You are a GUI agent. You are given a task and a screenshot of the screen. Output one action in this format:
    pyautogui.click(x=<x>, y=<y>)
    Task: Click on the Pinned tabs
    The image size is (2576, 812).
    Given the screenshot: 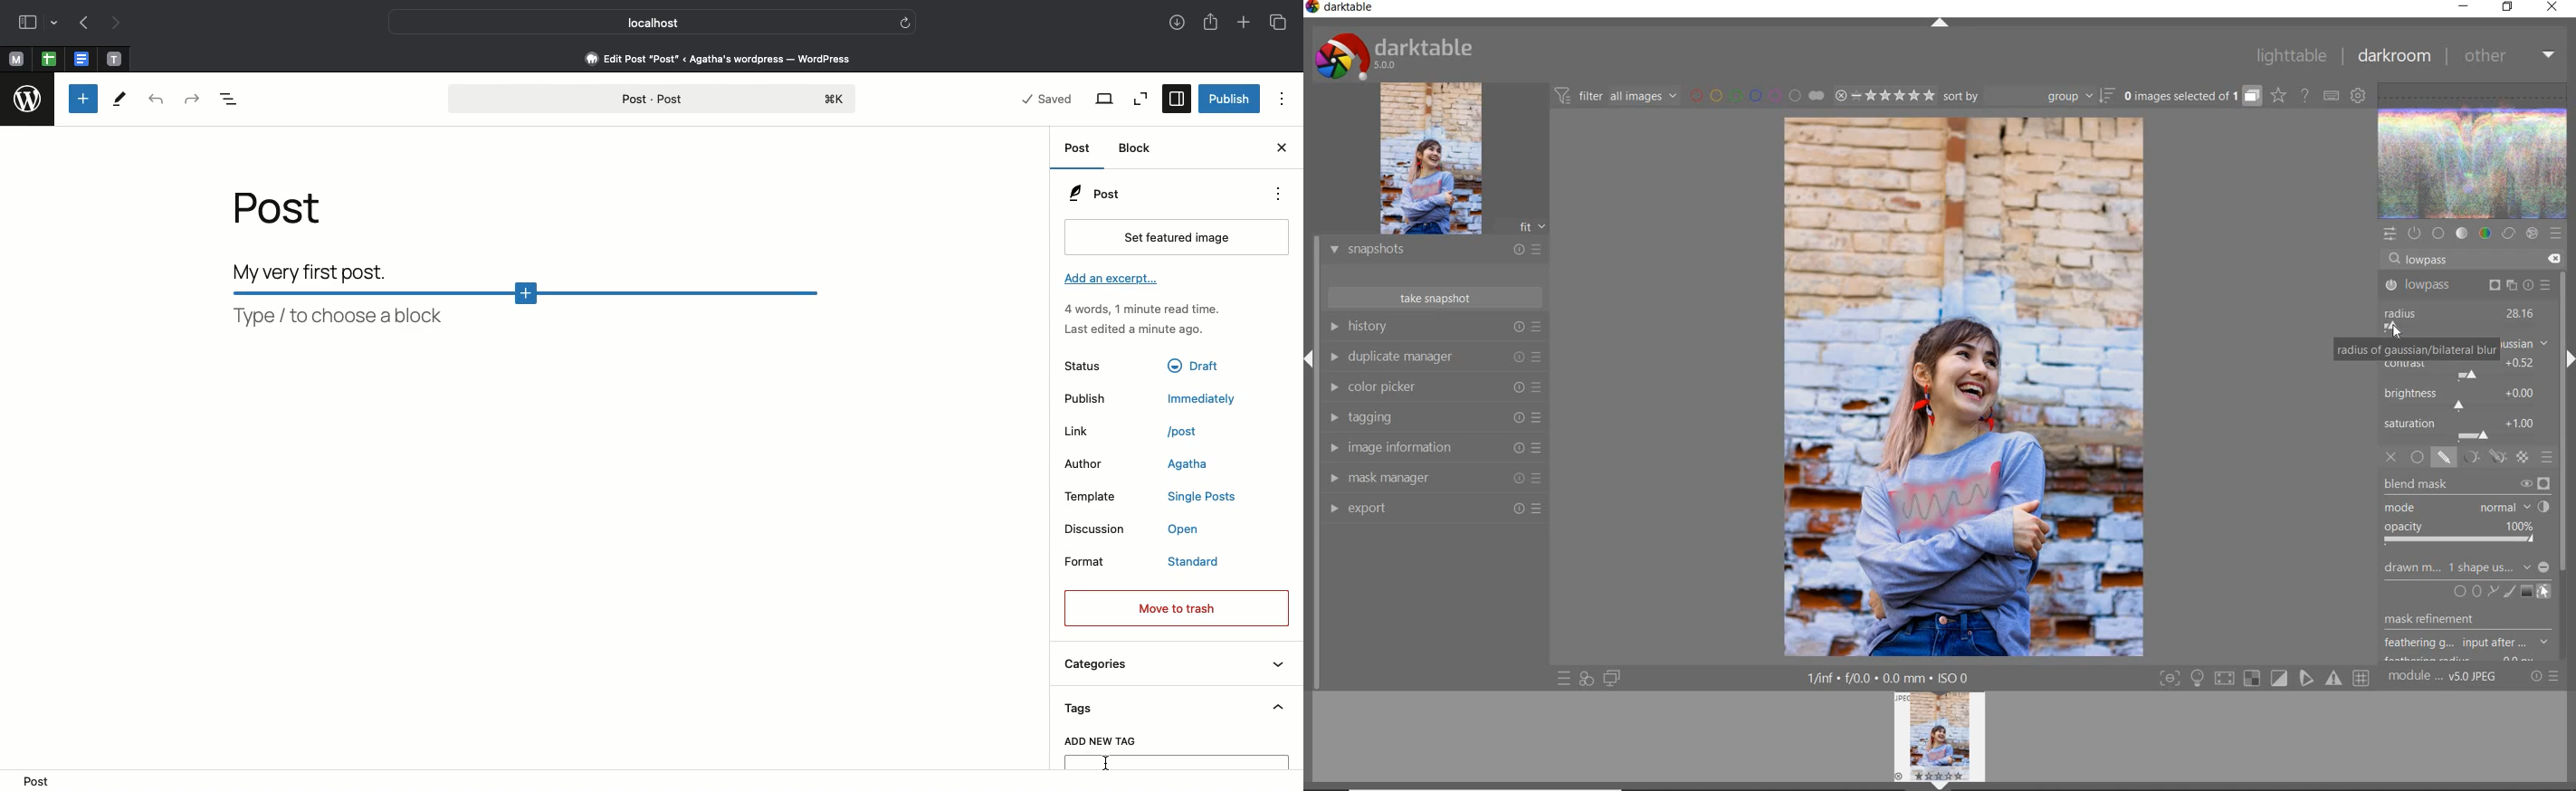 What is the action you would take?
    pyautogui.click(x=47, y=58)
    